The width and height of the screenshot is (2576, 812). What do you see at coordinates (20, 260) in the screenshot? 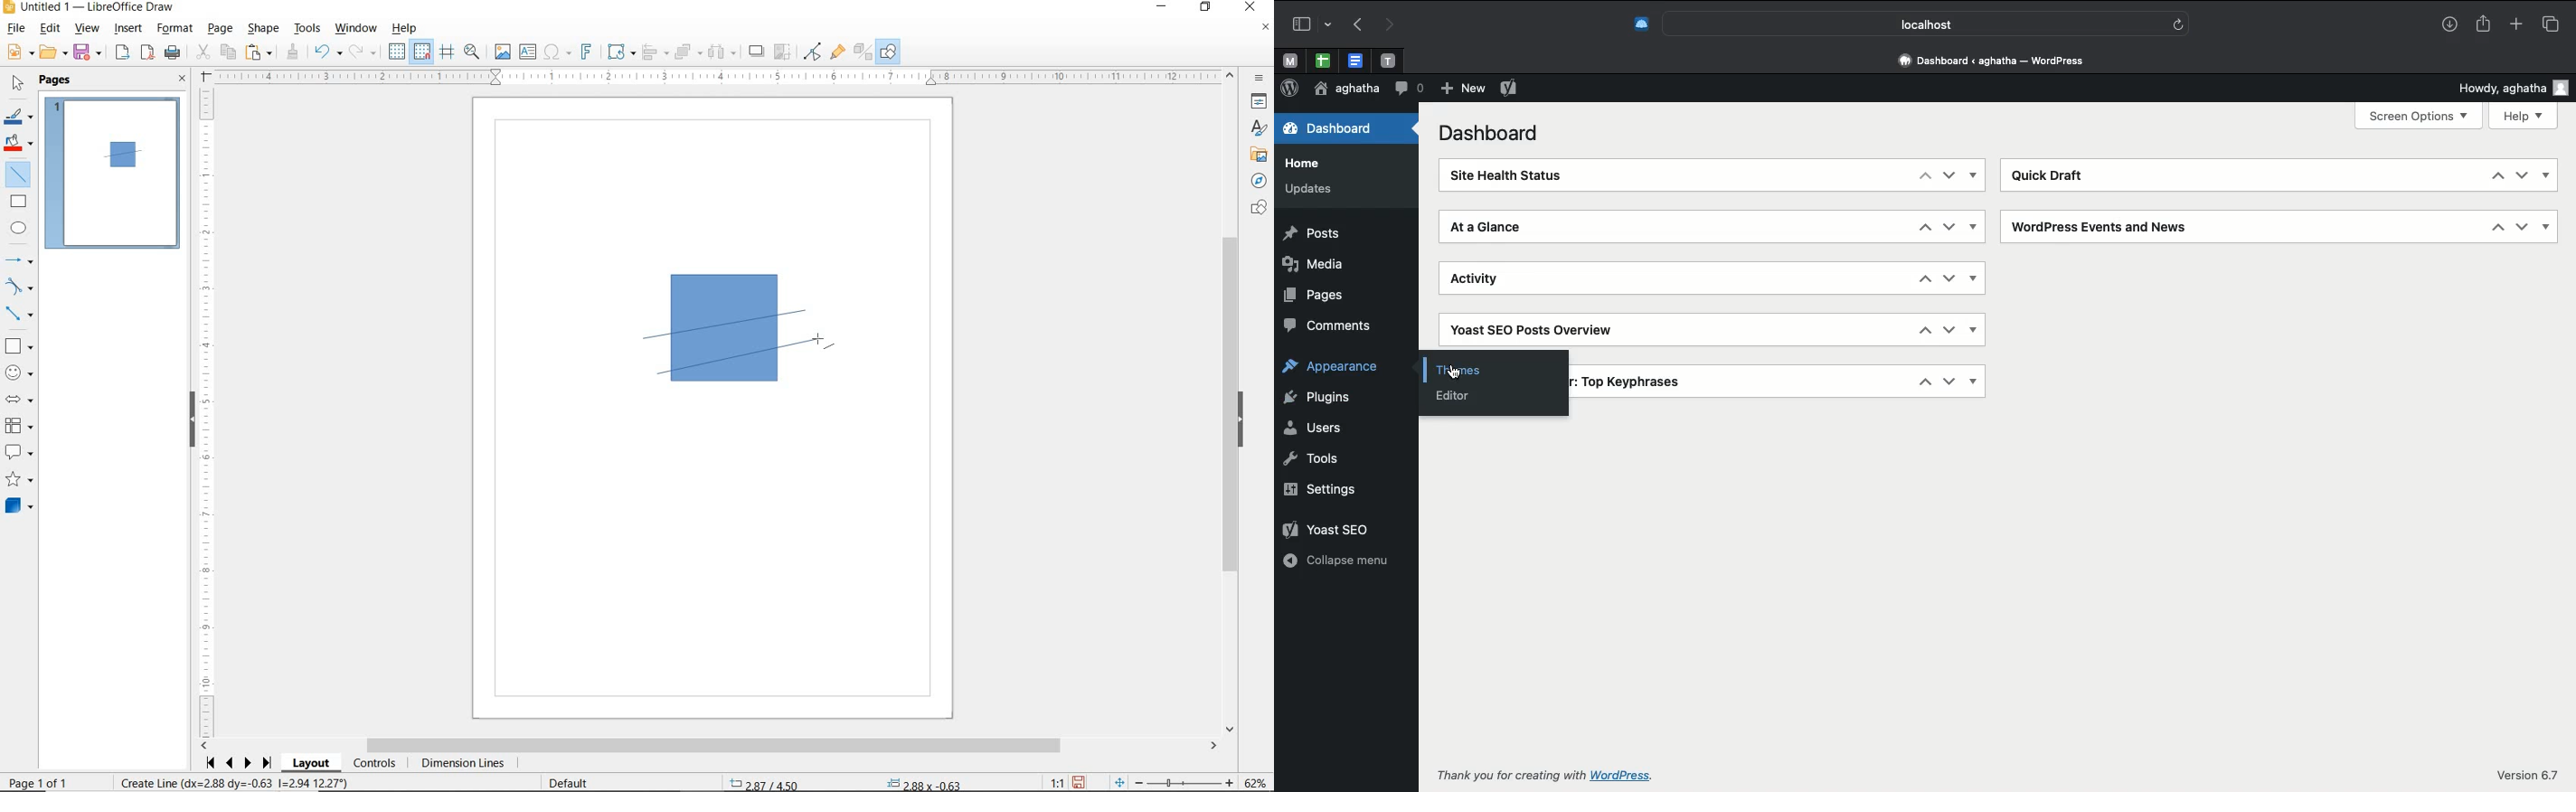
I see `LINES AND ARROWS` at bounding box center [20, 260].